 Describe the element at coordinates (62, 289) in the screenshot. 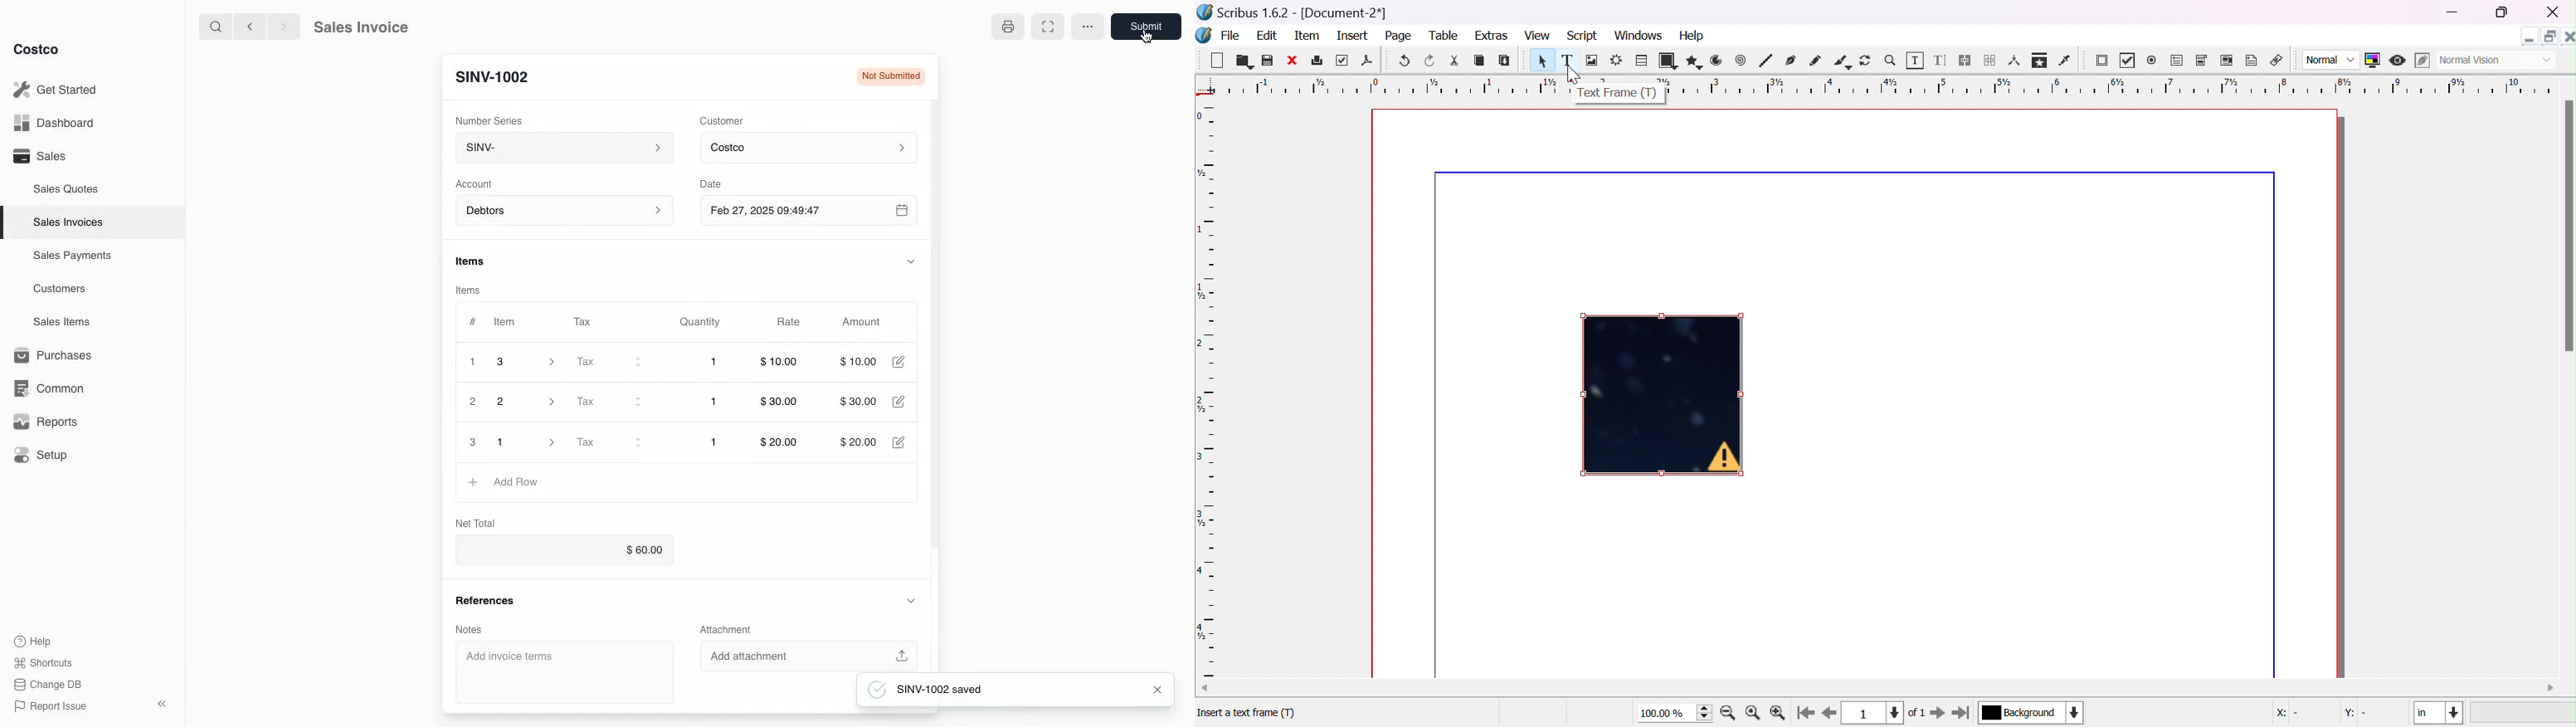

I see `Customers` at that location.